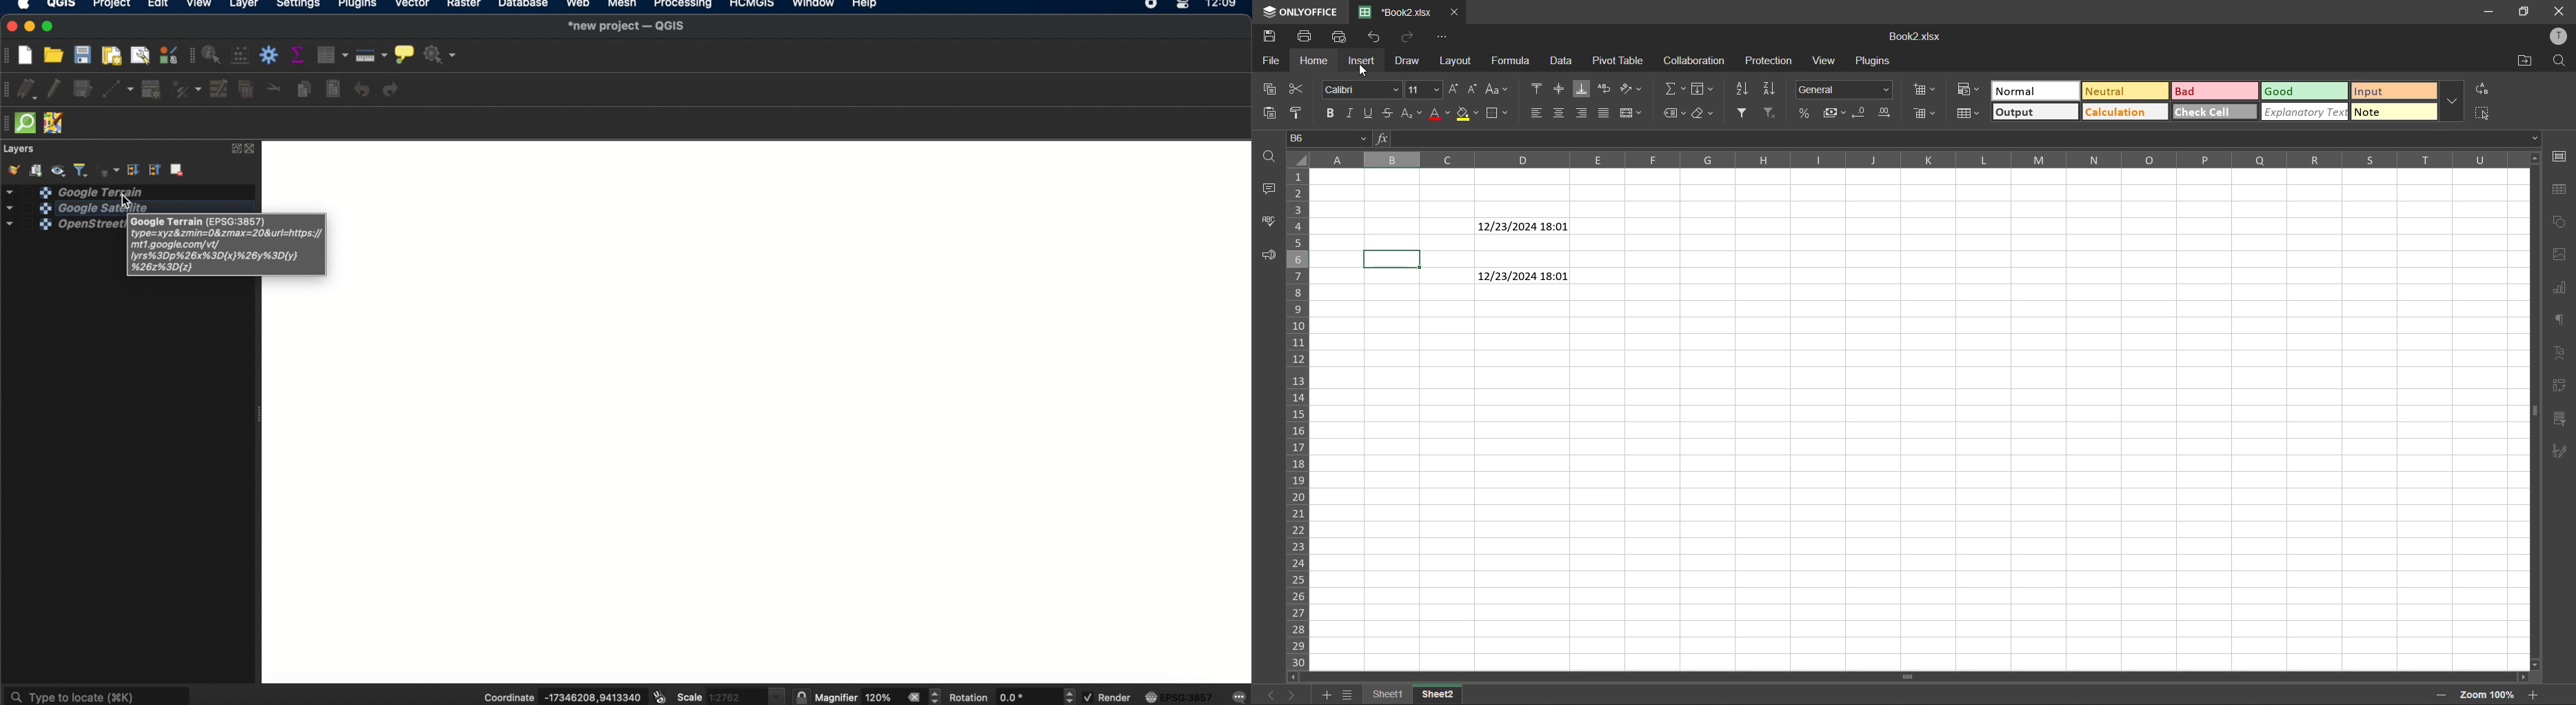  Describe the element at coordinates (113, 55) in the screenshot. I see `new print layout` at that location.